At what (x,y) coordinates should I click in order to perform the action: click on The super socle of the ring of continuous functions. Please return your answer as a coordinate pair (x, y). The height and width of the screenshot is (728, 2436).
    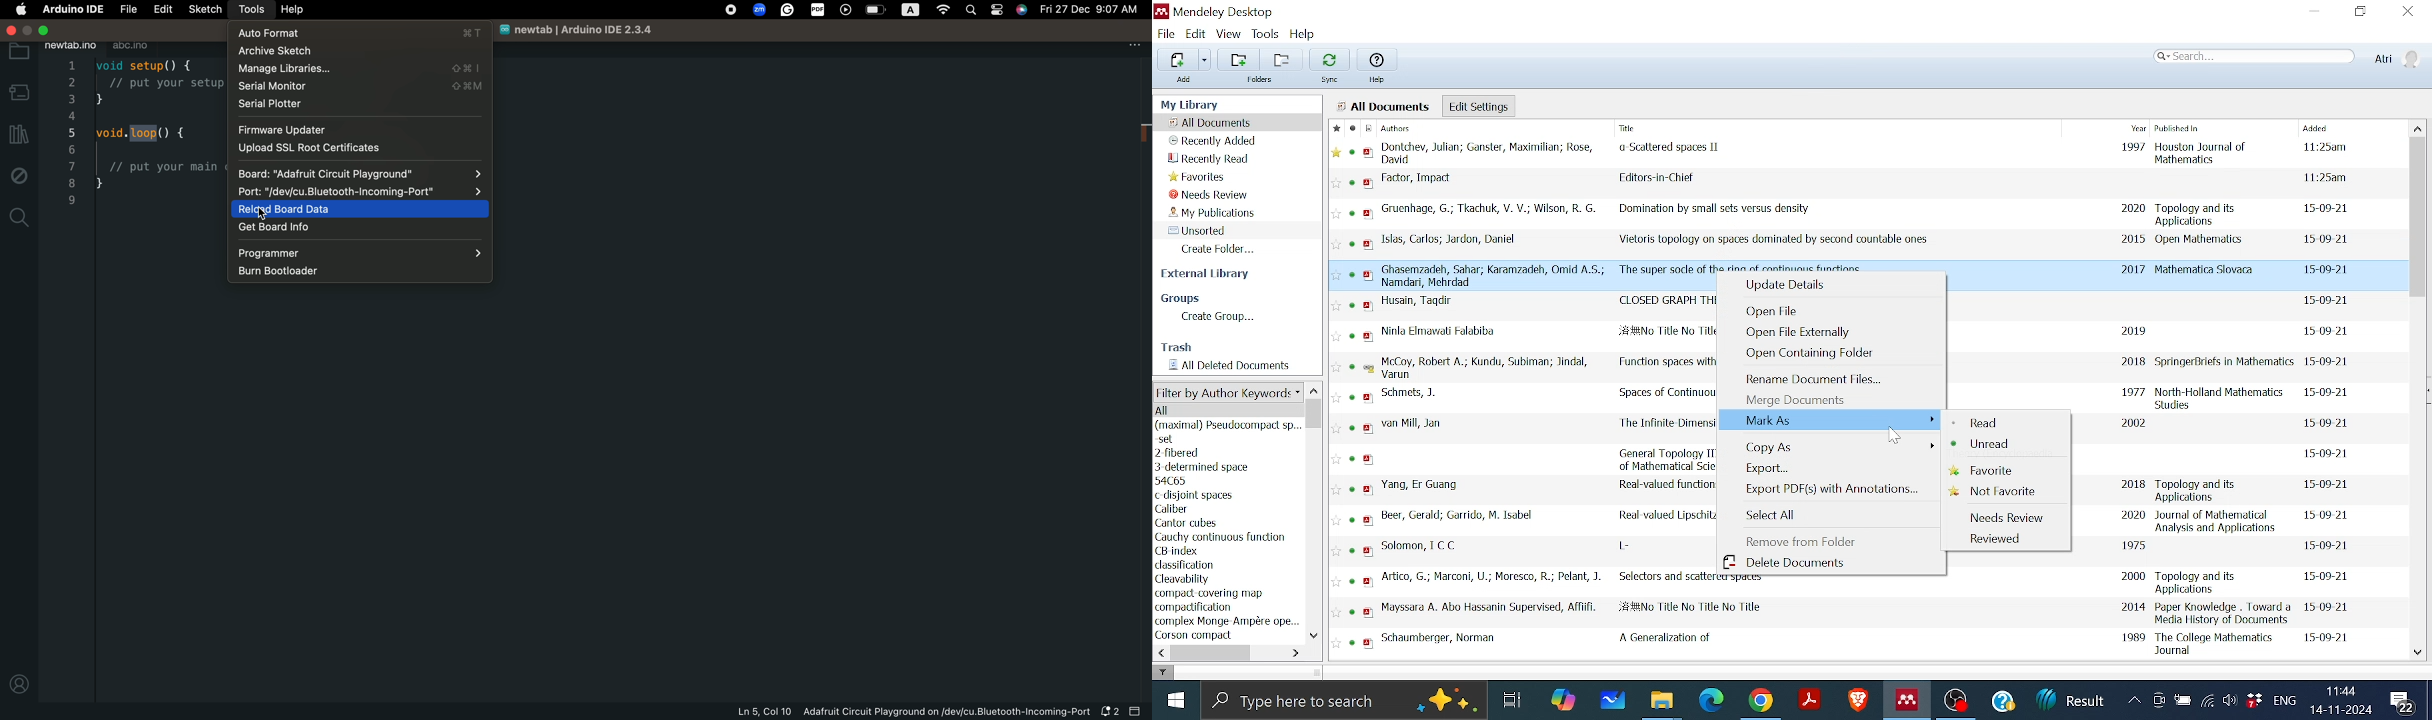
    Looking at the image, I should click on (1520, 276).